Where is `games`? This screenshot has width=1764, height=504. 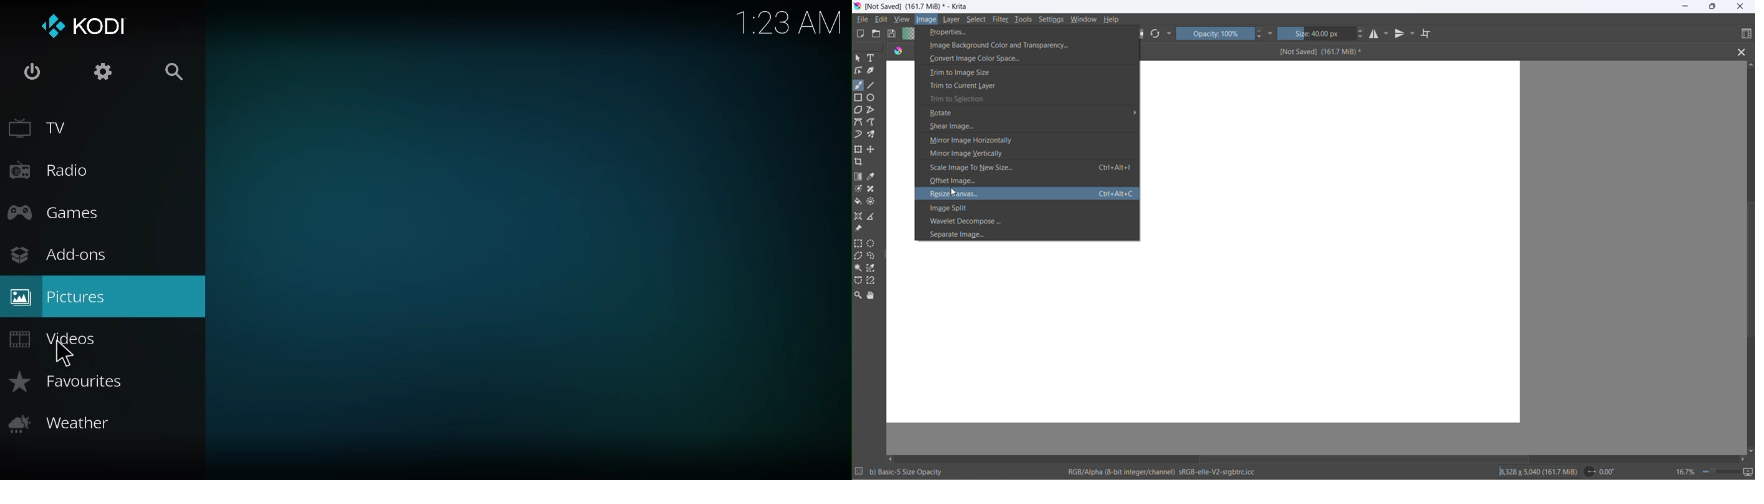 games is located at coordinates (56, 213).